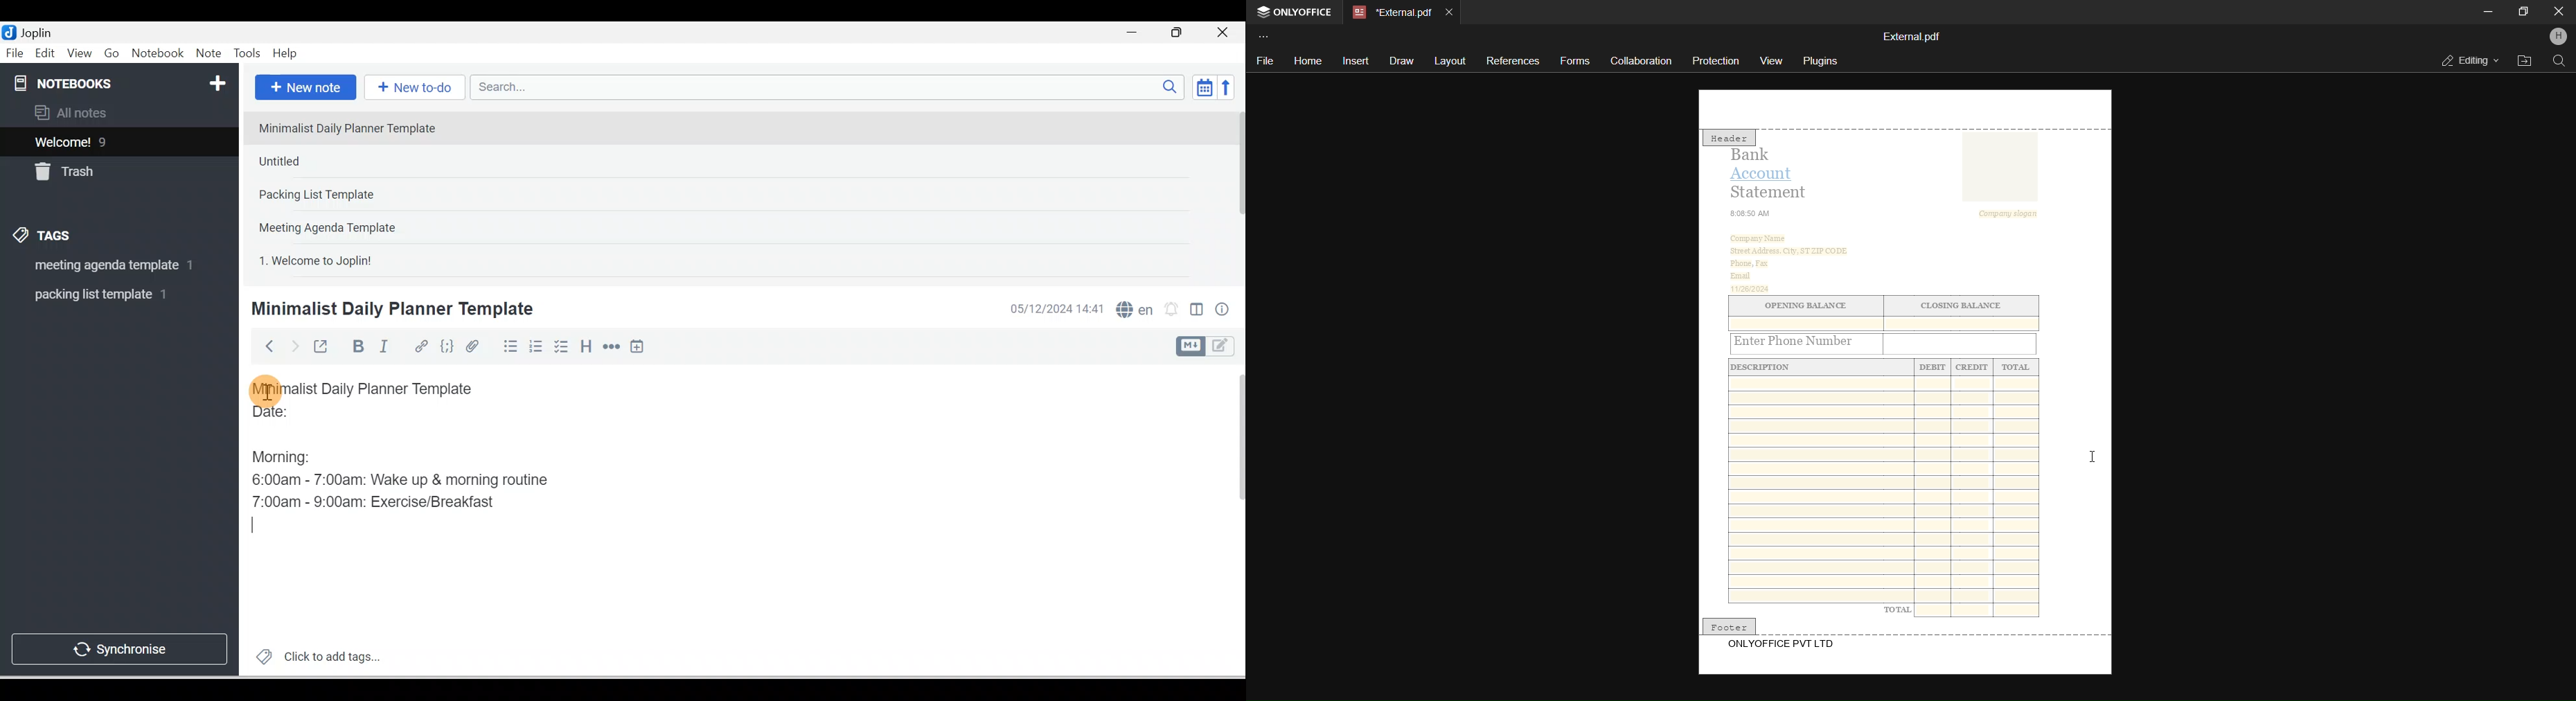 This screenshot has height=728, width=2576. Describe the element at coordinates (420, 347) in the screenshot. I see `Hyperlink` at that location.